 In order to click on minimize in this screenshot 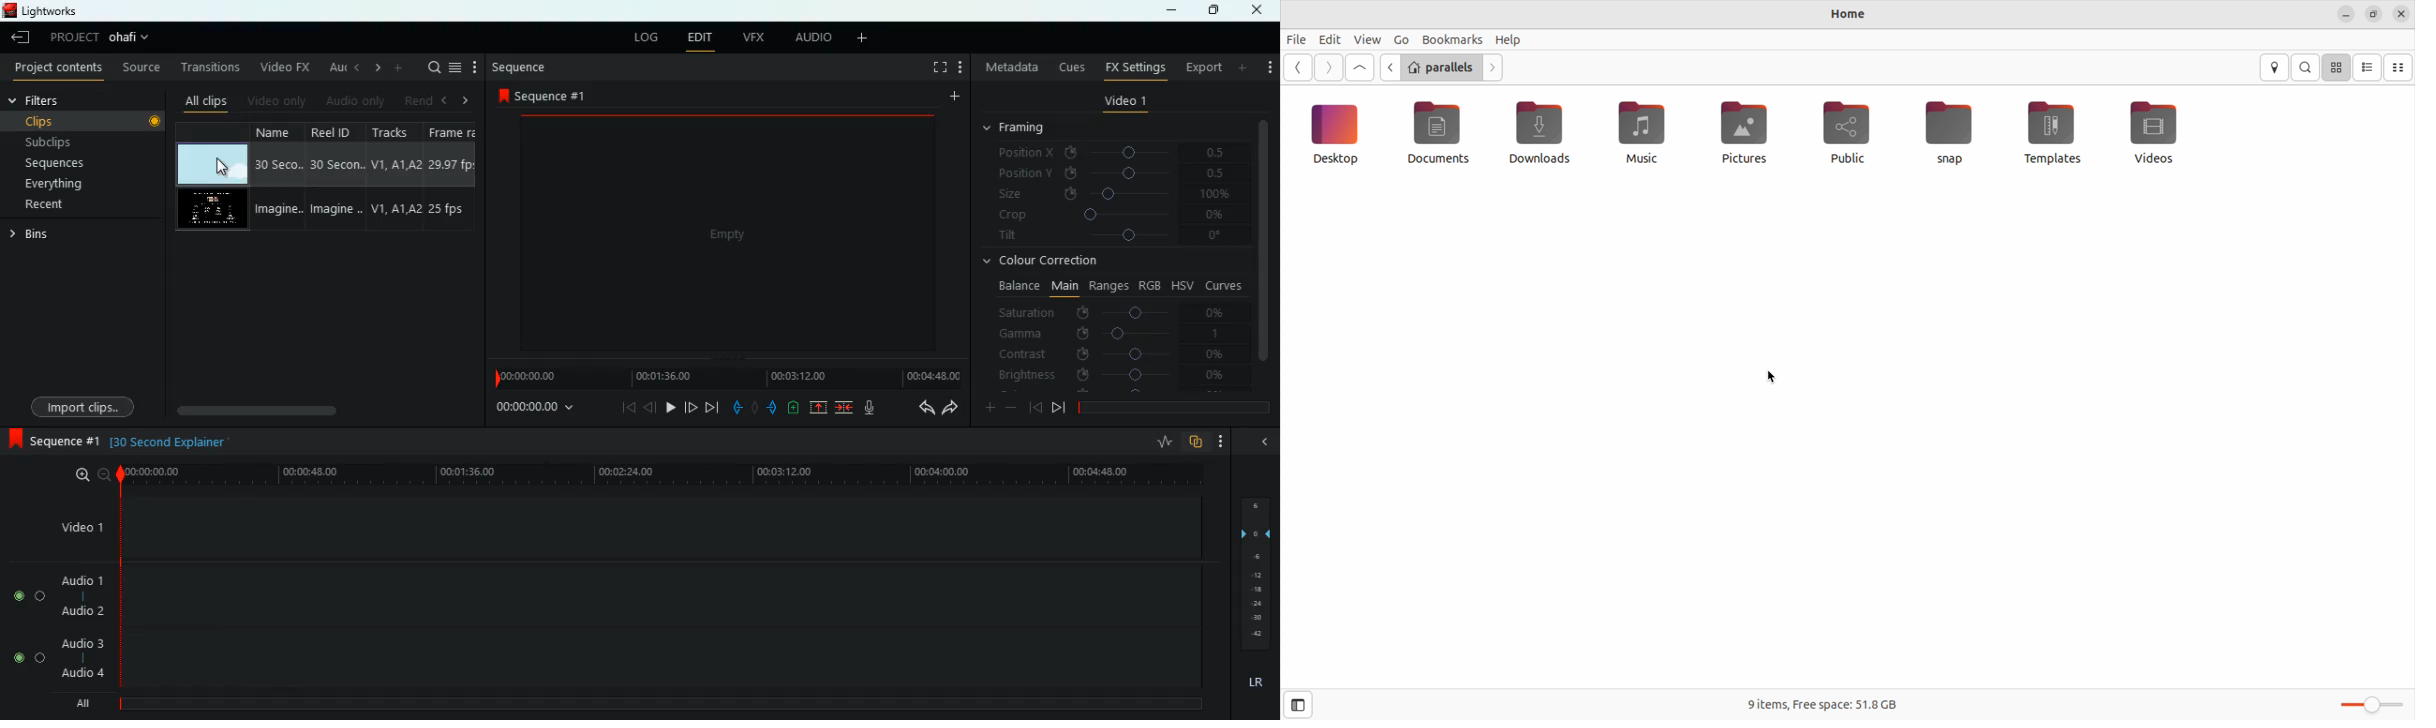, I will do `click(2343, 13)`.